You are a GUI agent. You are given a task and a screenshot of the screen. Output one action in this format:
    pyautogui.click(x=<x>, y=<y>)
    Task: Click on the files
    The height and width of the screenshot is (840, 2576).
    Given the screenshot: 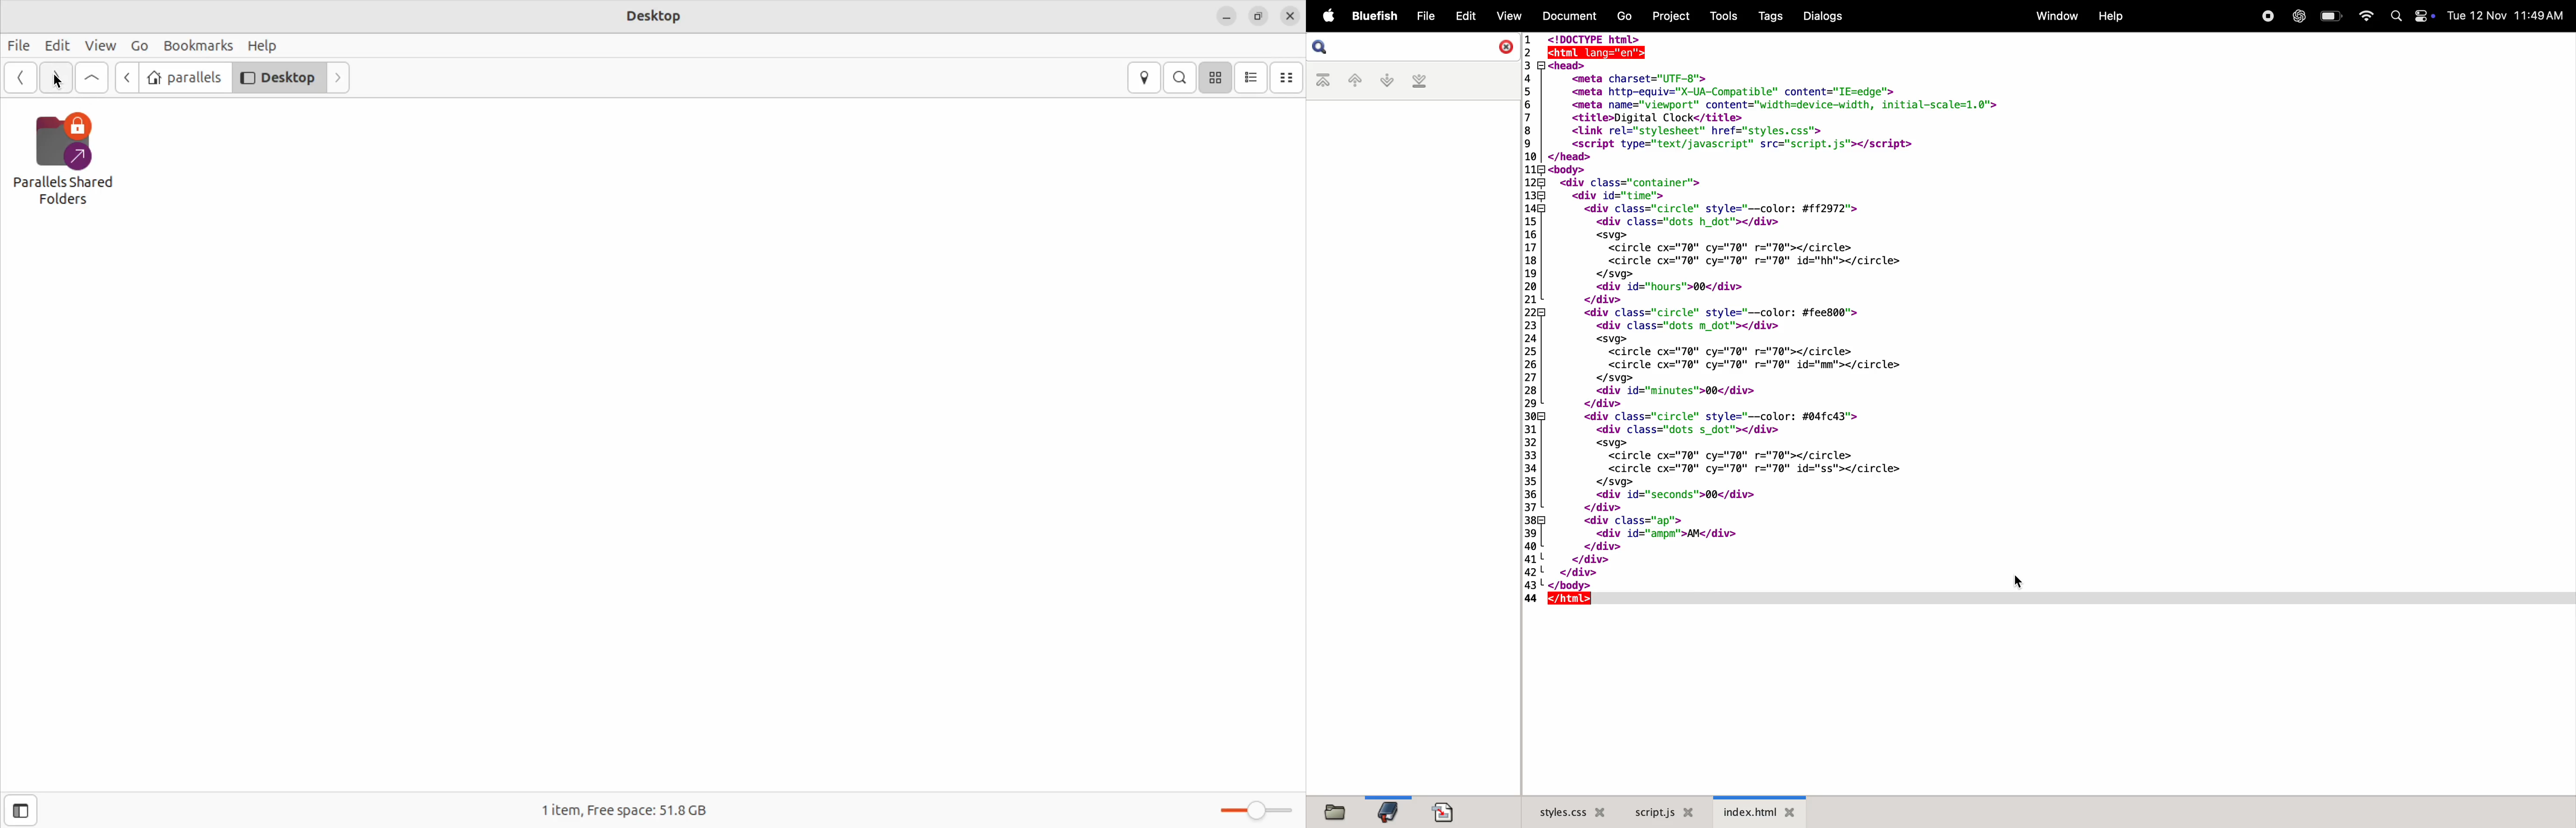 What is the action you would take?
    pyautogui.click(x=1333, y=812)
    